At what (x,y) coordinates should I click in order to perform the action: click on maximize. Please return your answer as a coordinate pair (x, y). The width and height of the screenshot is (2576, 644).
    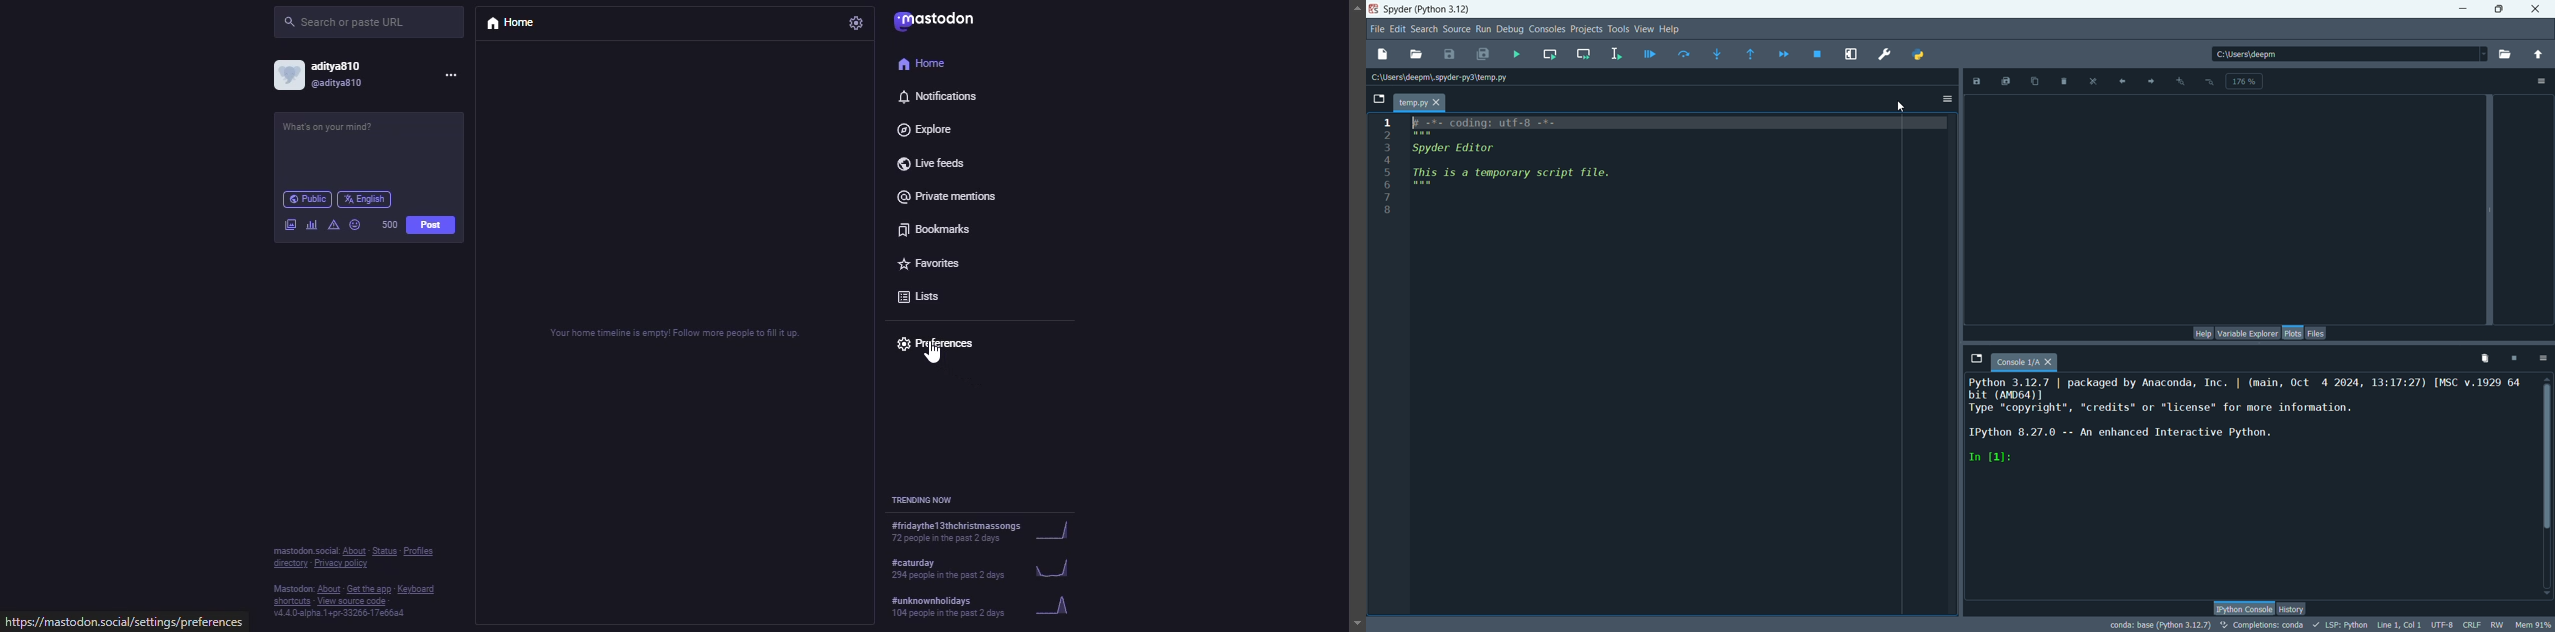
    Looking at the image, I should click on (2501, 8).